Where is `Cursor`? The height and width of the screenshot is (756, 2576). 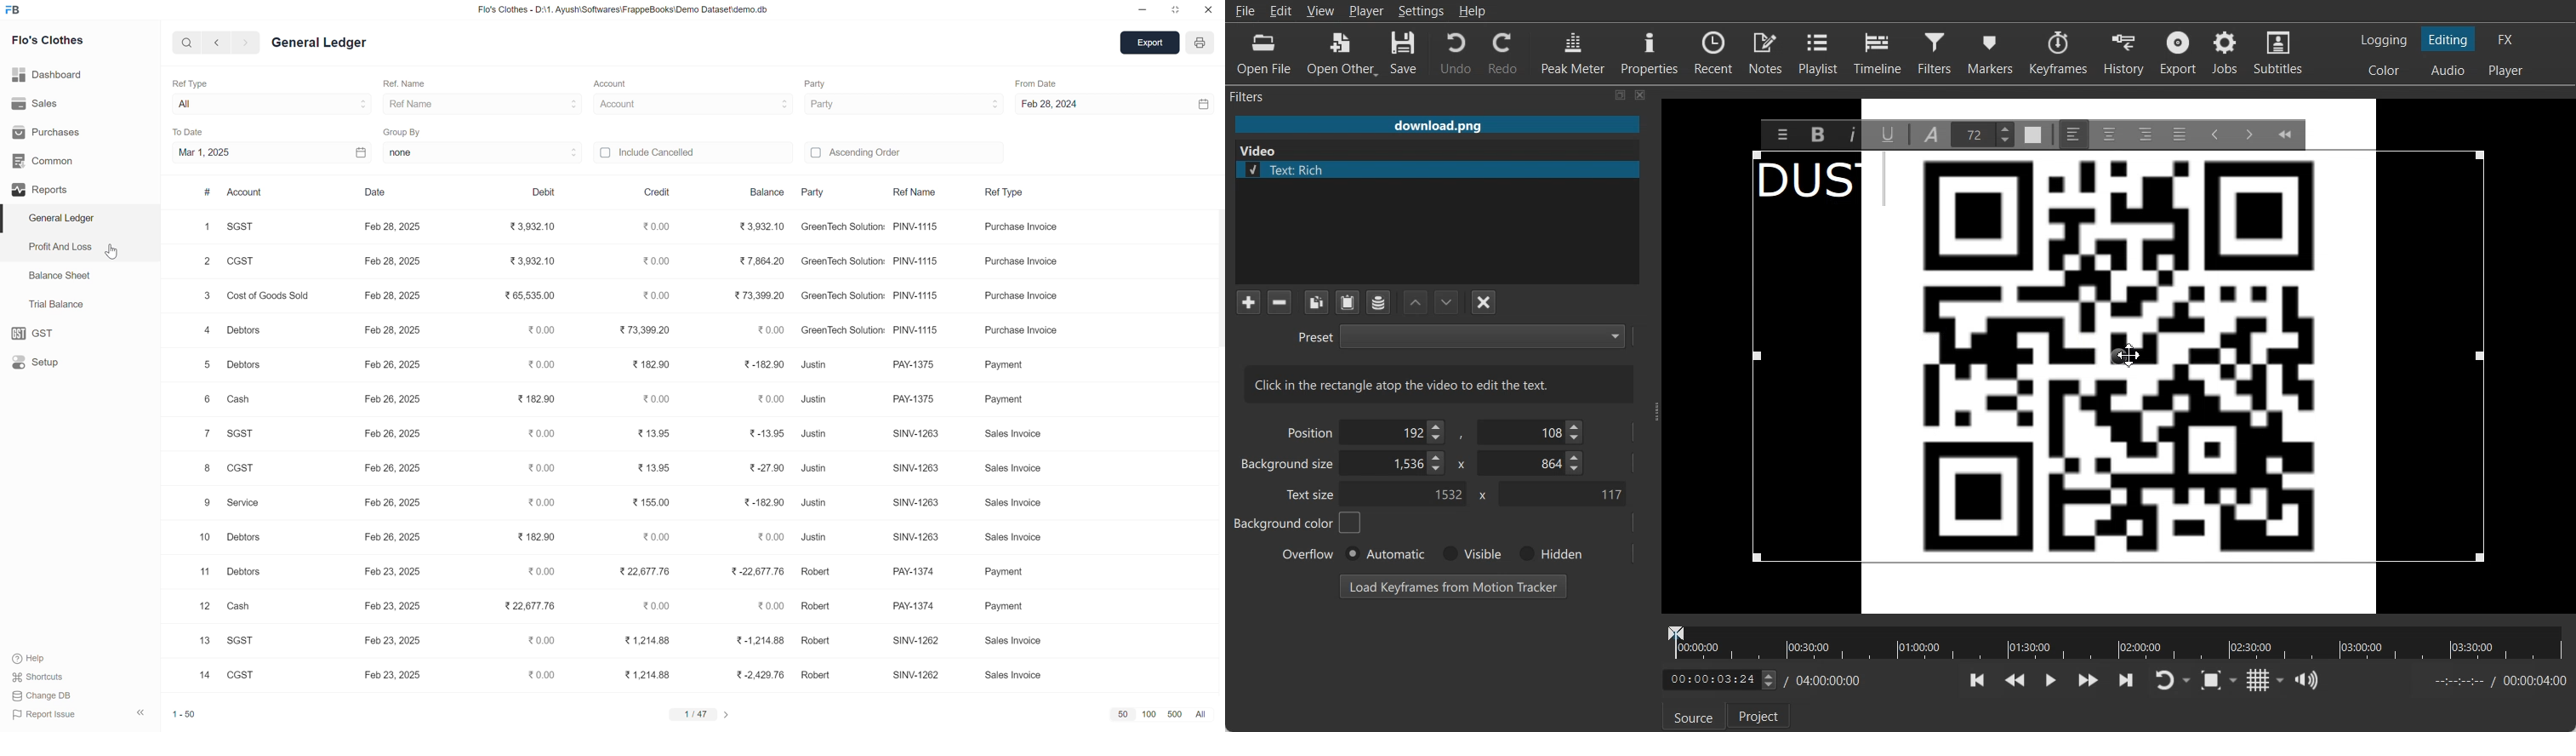
Cursor is located at coordinates (116, 246).